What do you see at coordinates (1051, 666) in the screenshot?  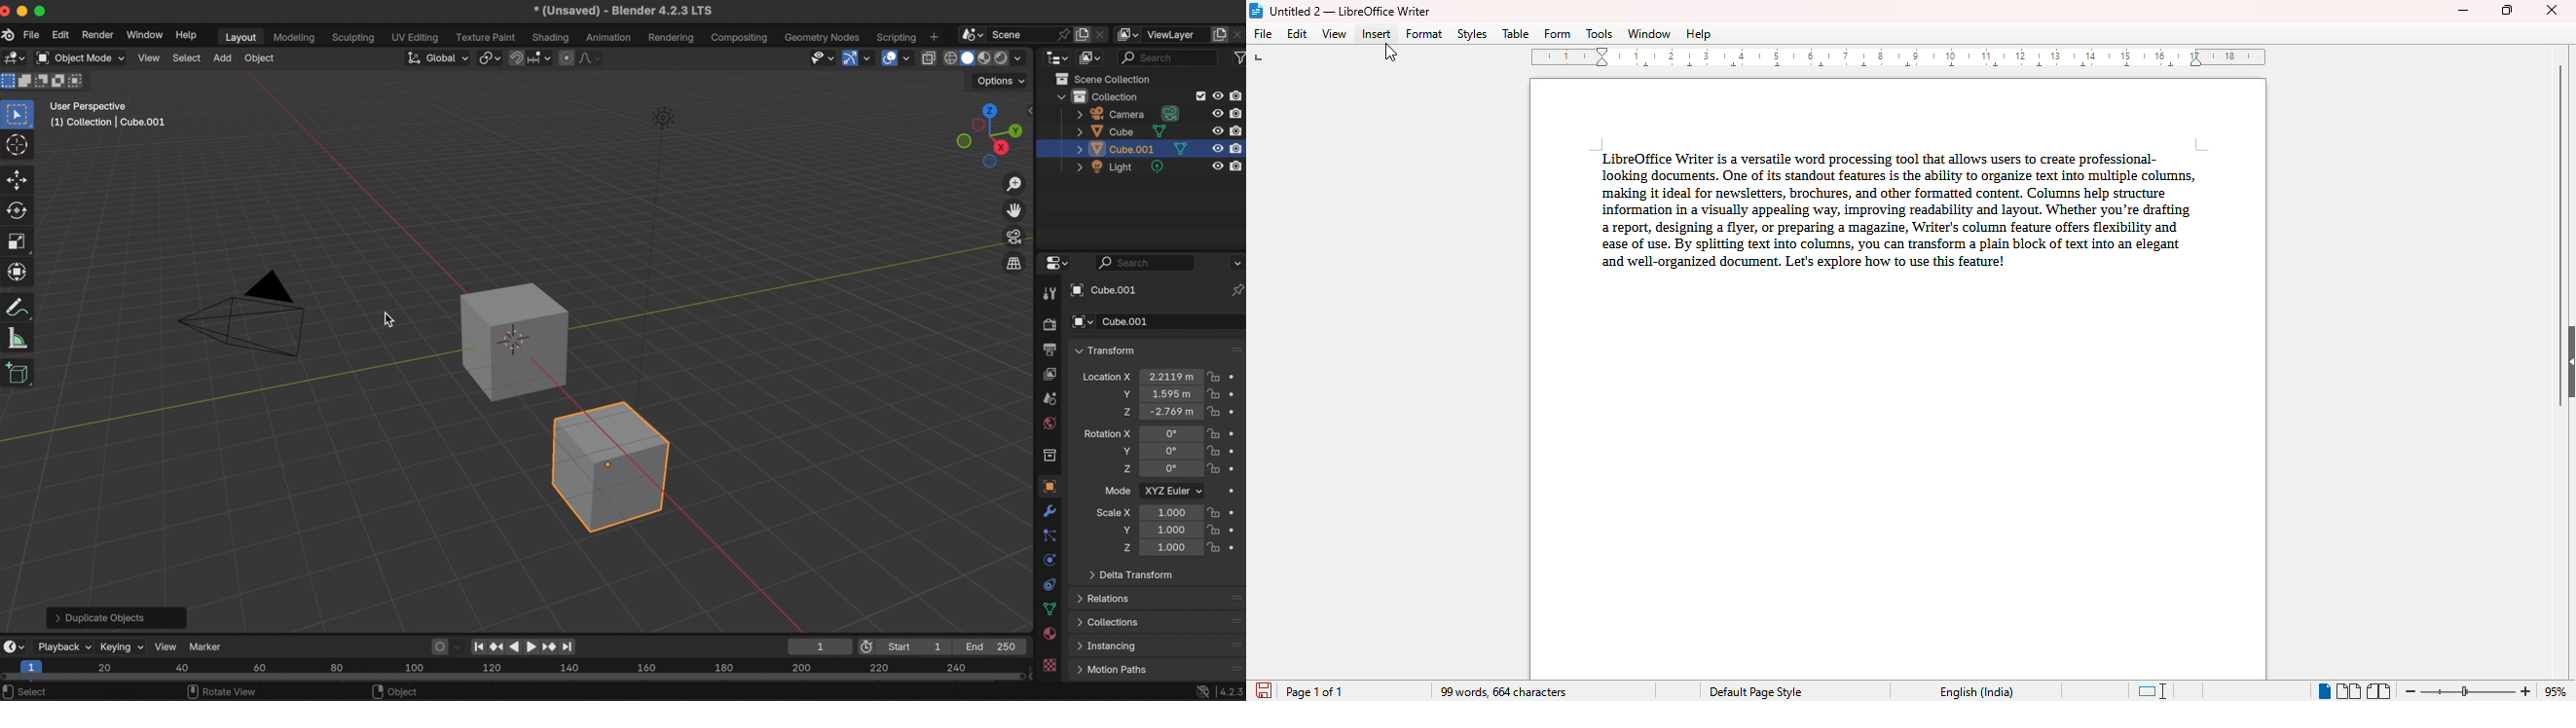 I see `texture` at bounding box center [1051, 666].